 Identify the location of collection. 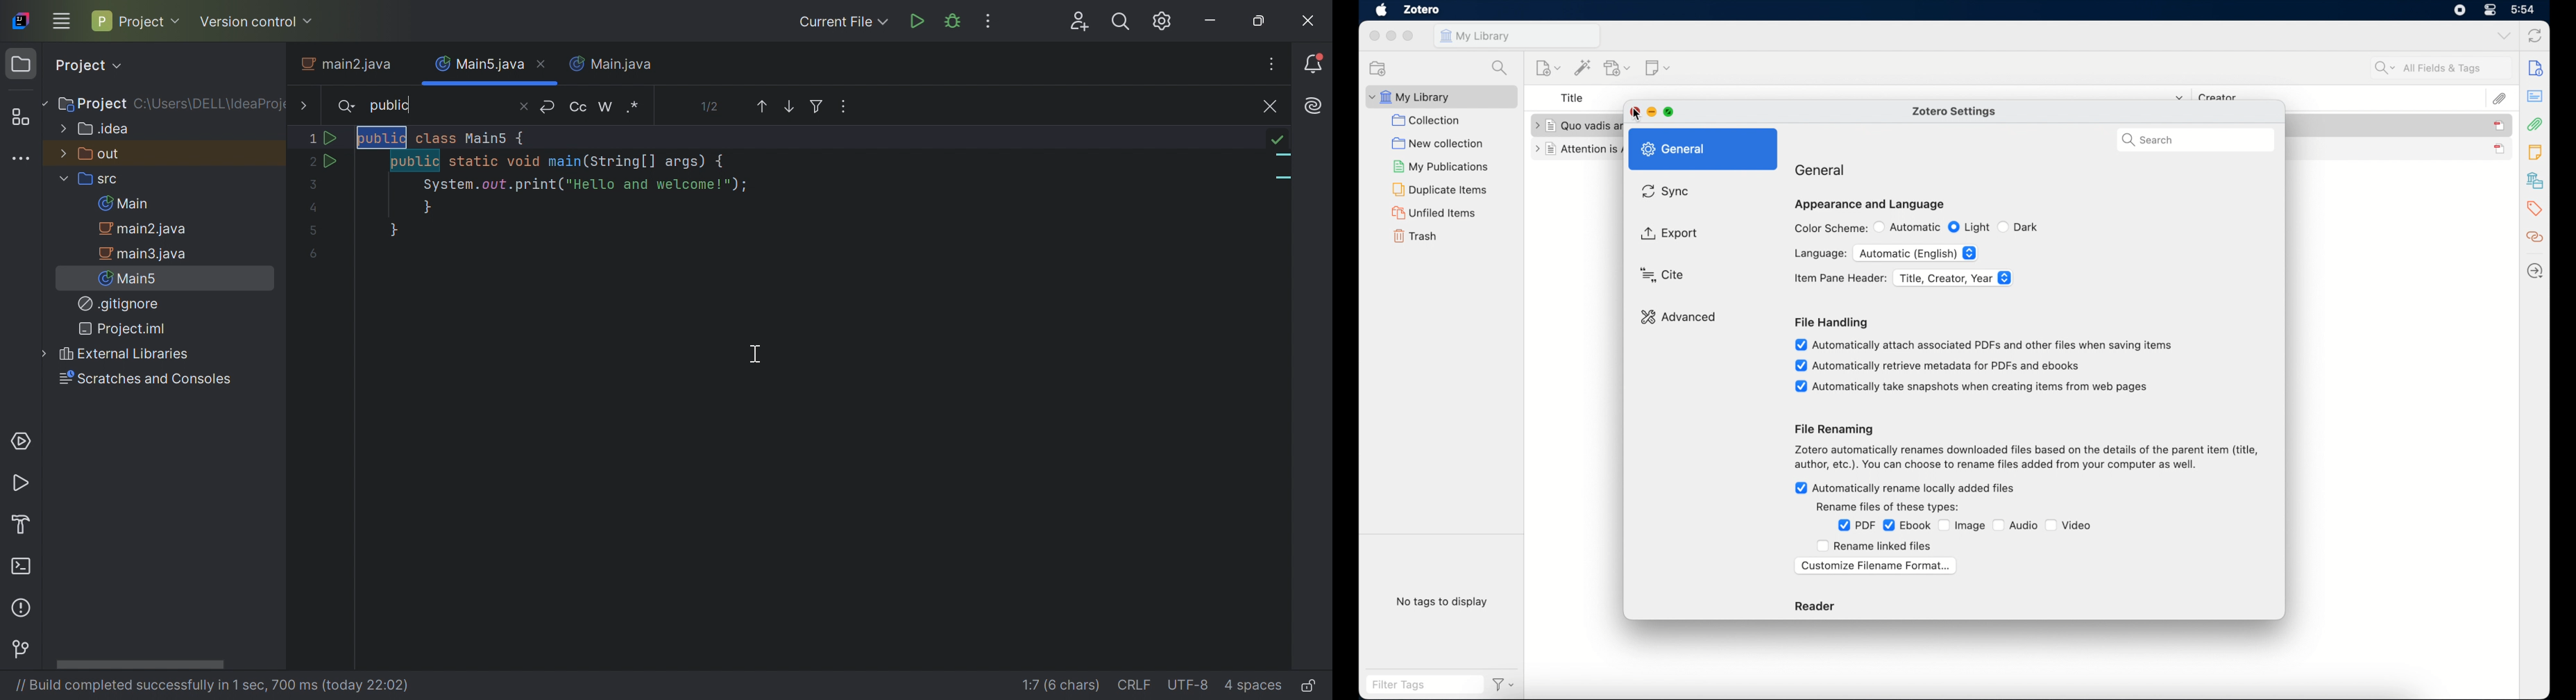
(1427, 121).